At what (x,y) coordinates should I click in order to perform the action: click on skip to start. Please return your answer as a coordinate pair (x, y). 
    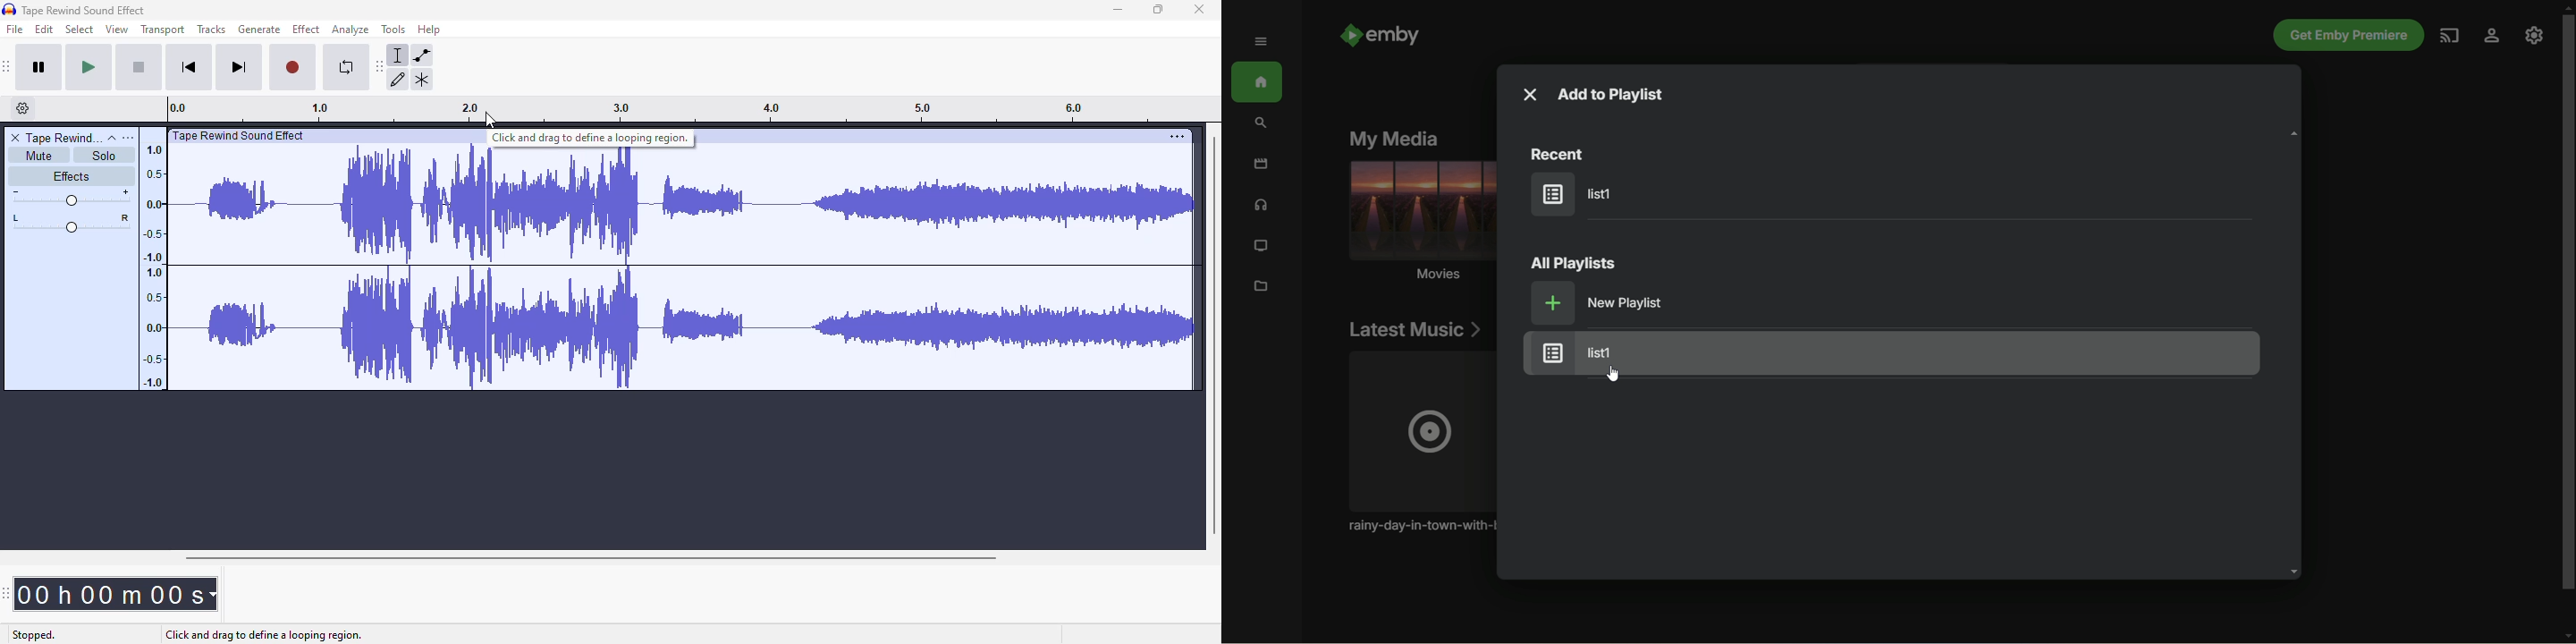
    Looking at the image, I should click on (190, 67).